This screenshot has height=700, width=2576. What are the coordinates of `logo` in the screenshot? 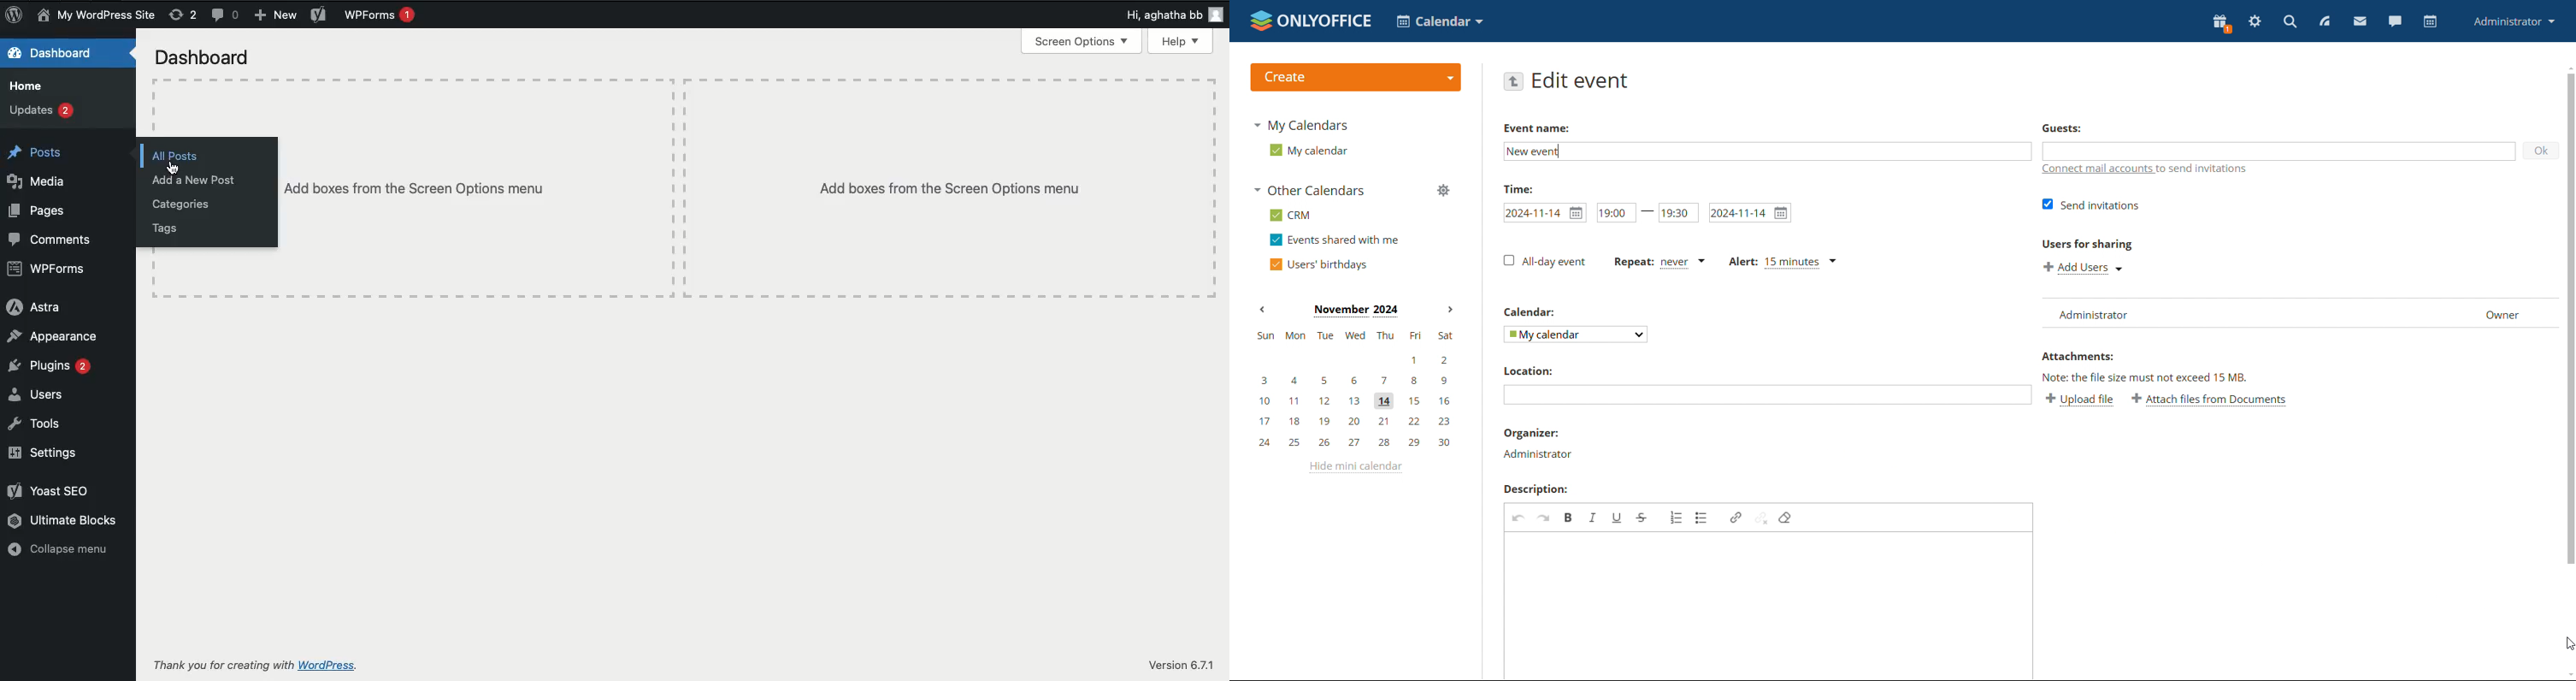 It's located at (1357, 77).